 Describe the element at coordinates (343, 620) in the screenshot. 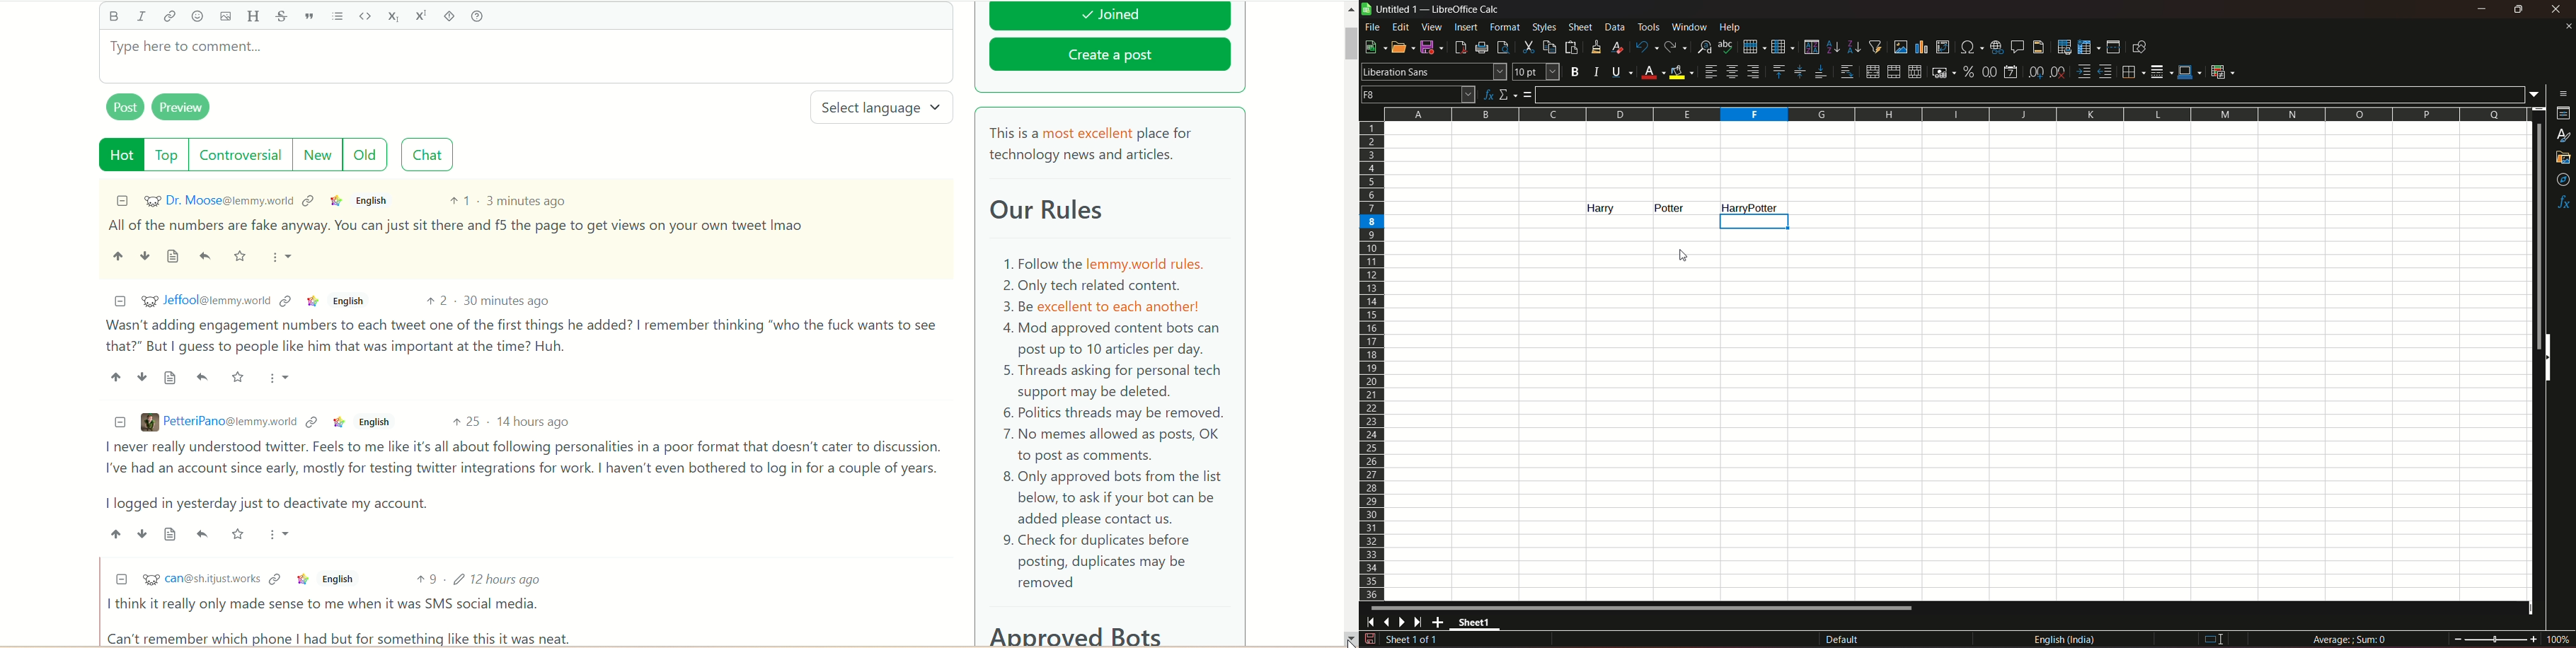

I see `| think it really only made sense to me when it was SMS social media.
Can't remember which phone | had but for something like this it was neat.` at that location.